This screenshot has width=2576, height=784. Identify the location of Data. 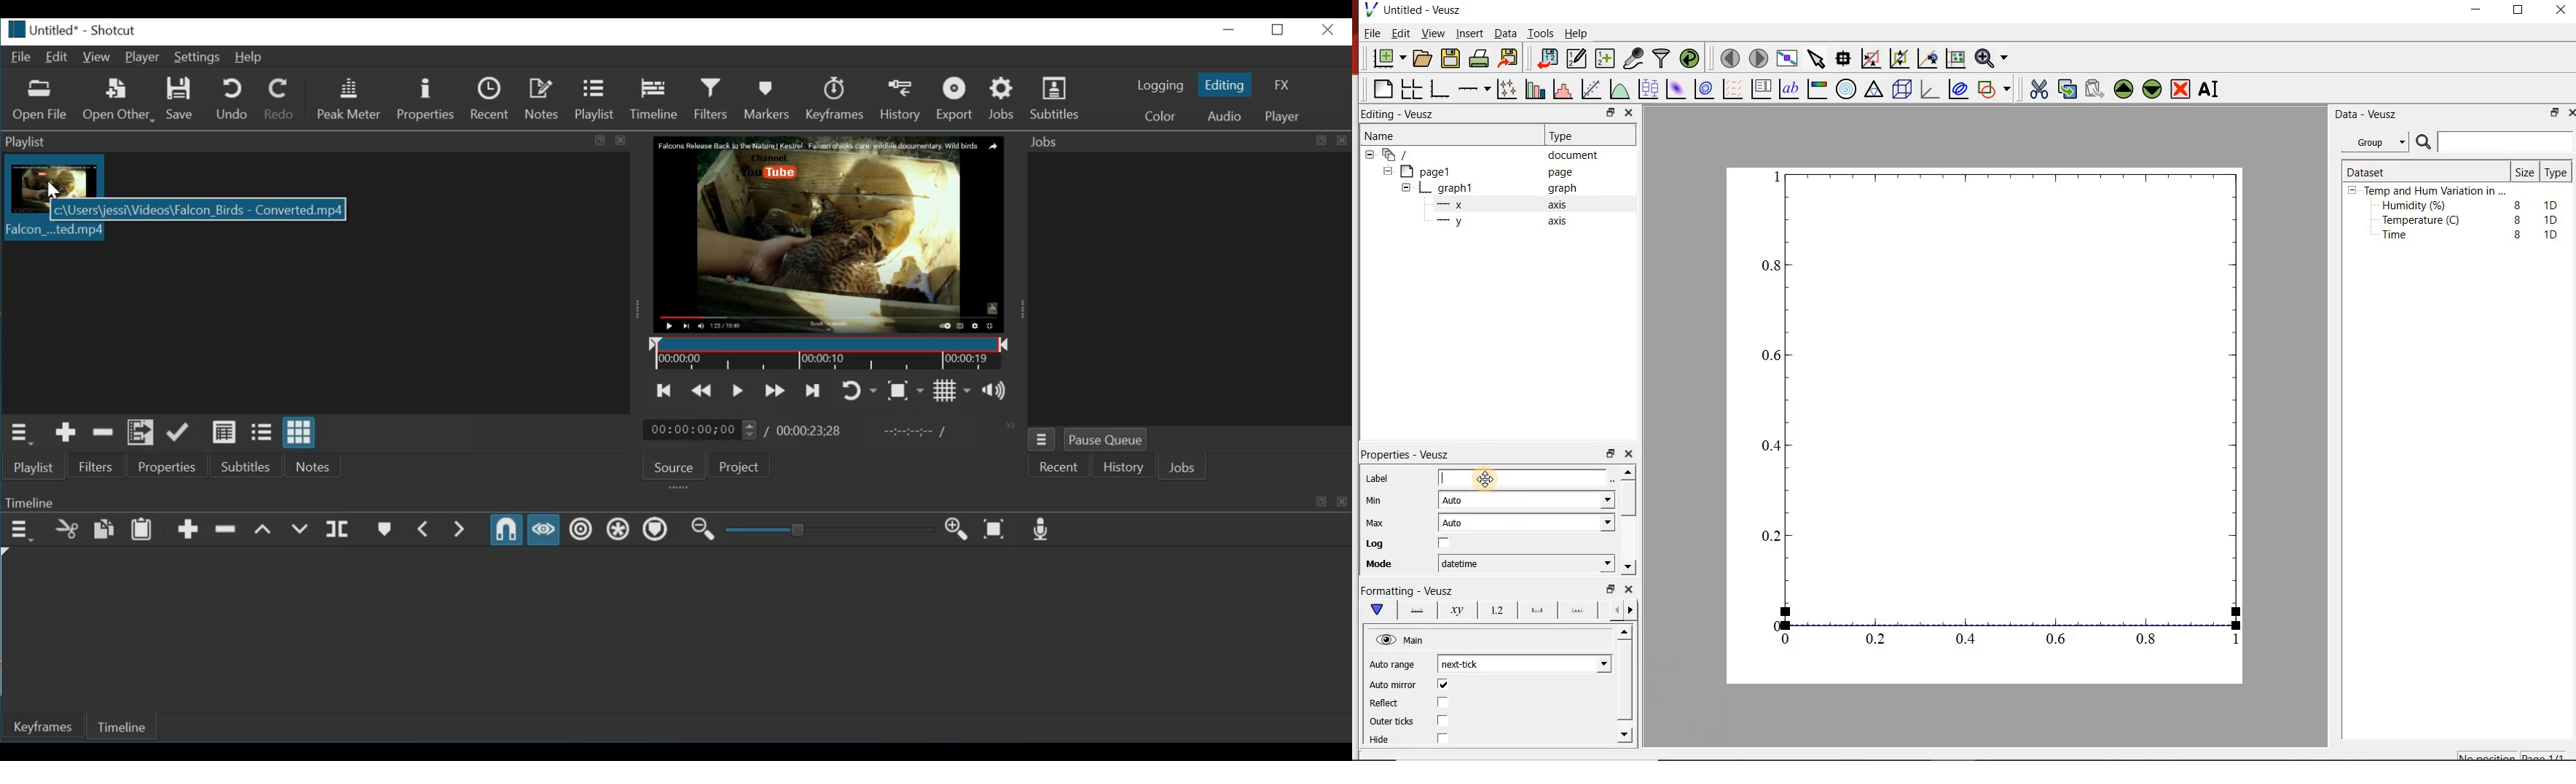
(1502, 34).